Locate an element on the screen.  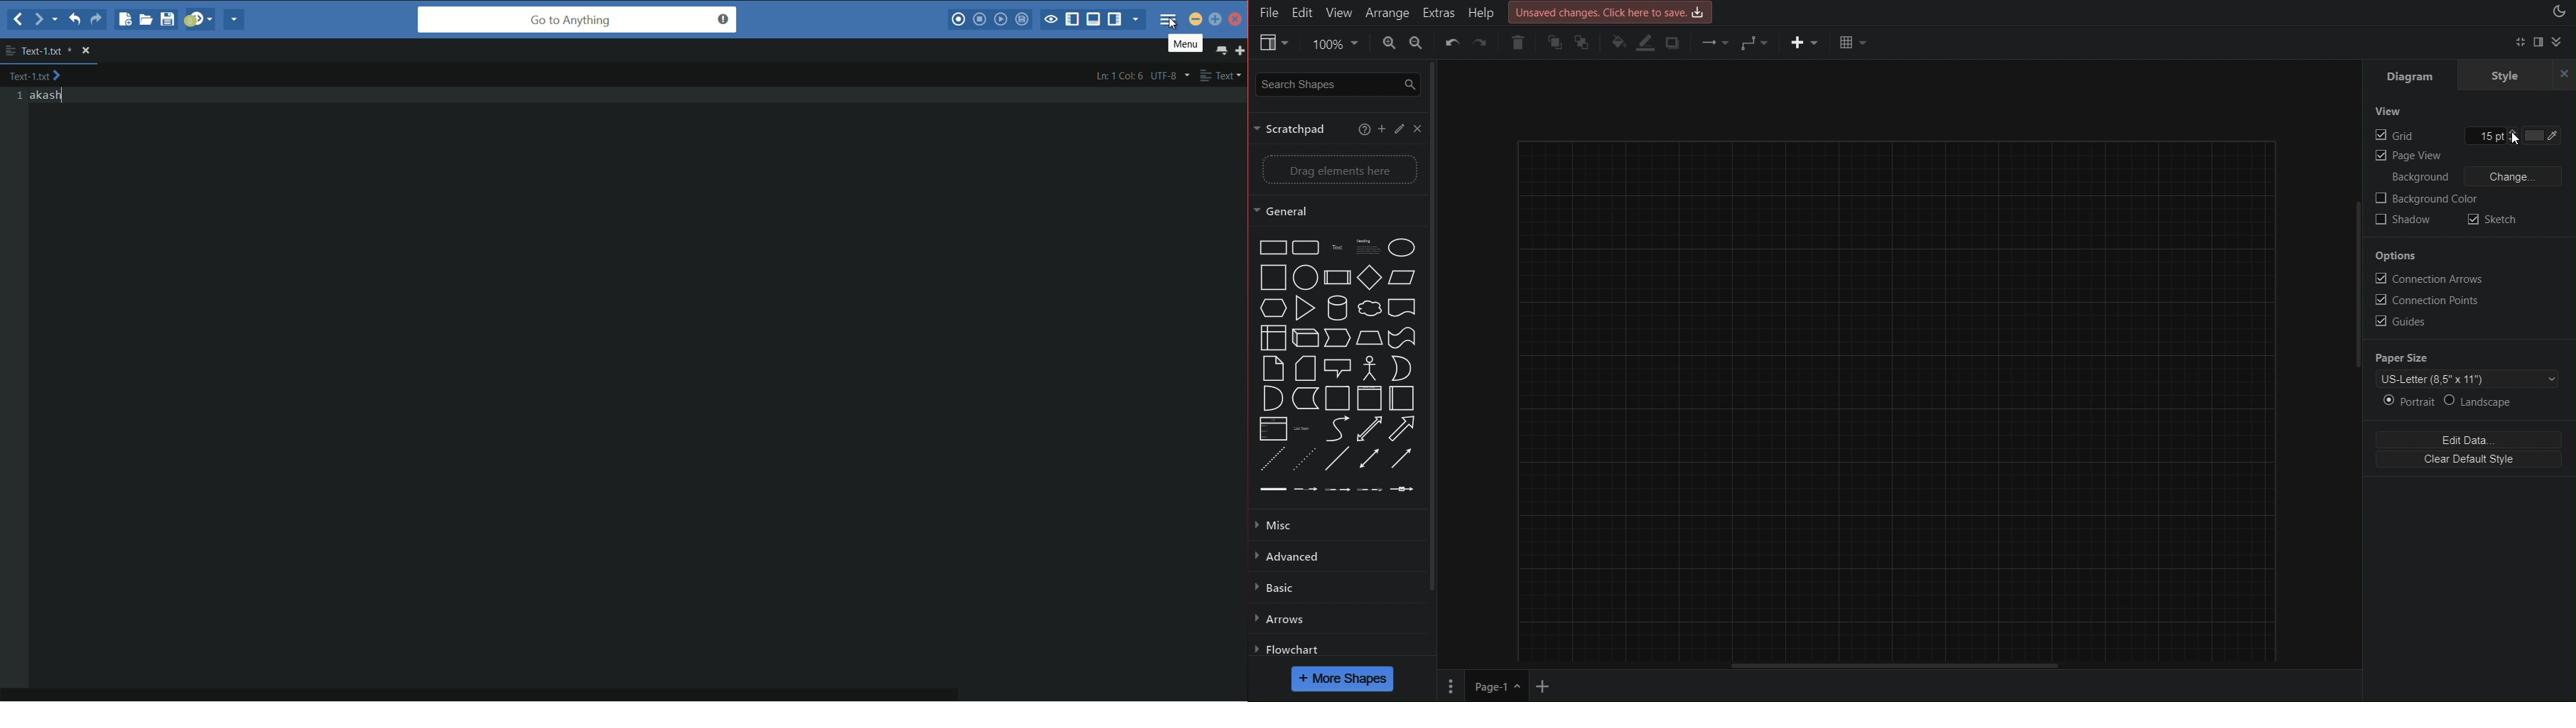
Drag elements here is located at coordinates (1336, 168).